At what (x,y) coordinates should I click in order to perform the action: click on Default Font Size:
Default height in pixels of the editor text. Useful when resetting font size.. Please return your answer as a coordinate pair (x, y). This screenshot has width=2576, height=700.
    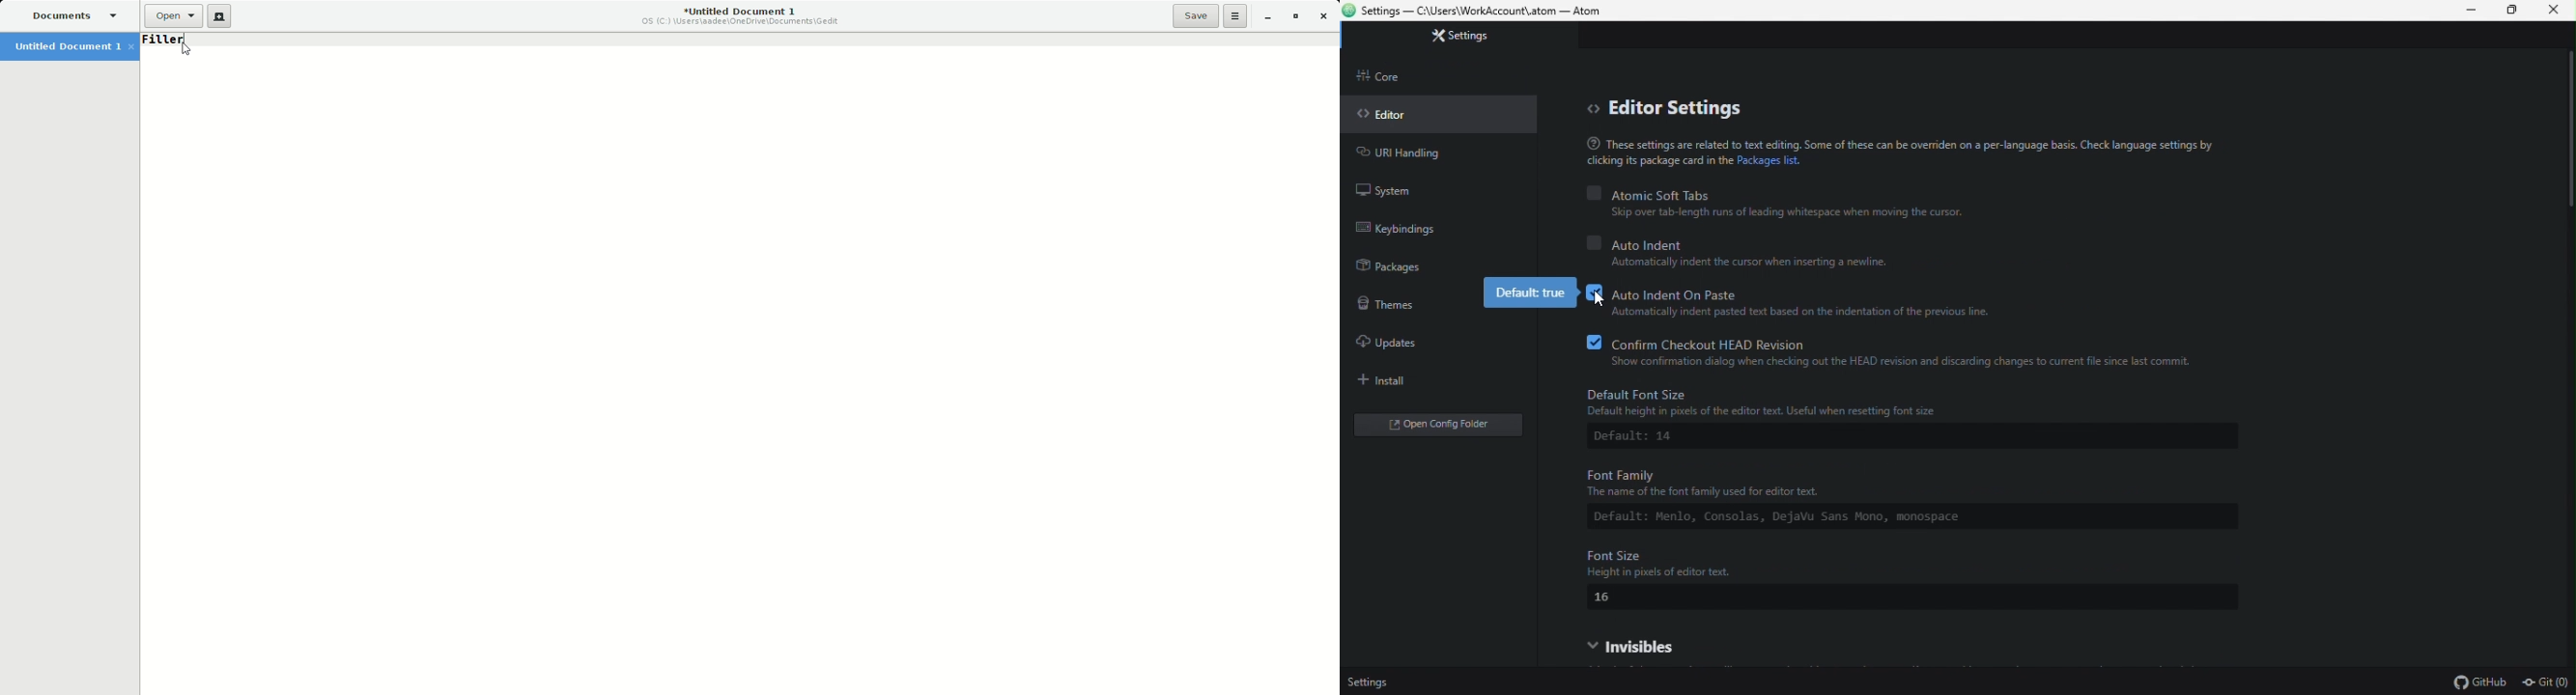
    Looking at the image, I should click on (1899, 402).